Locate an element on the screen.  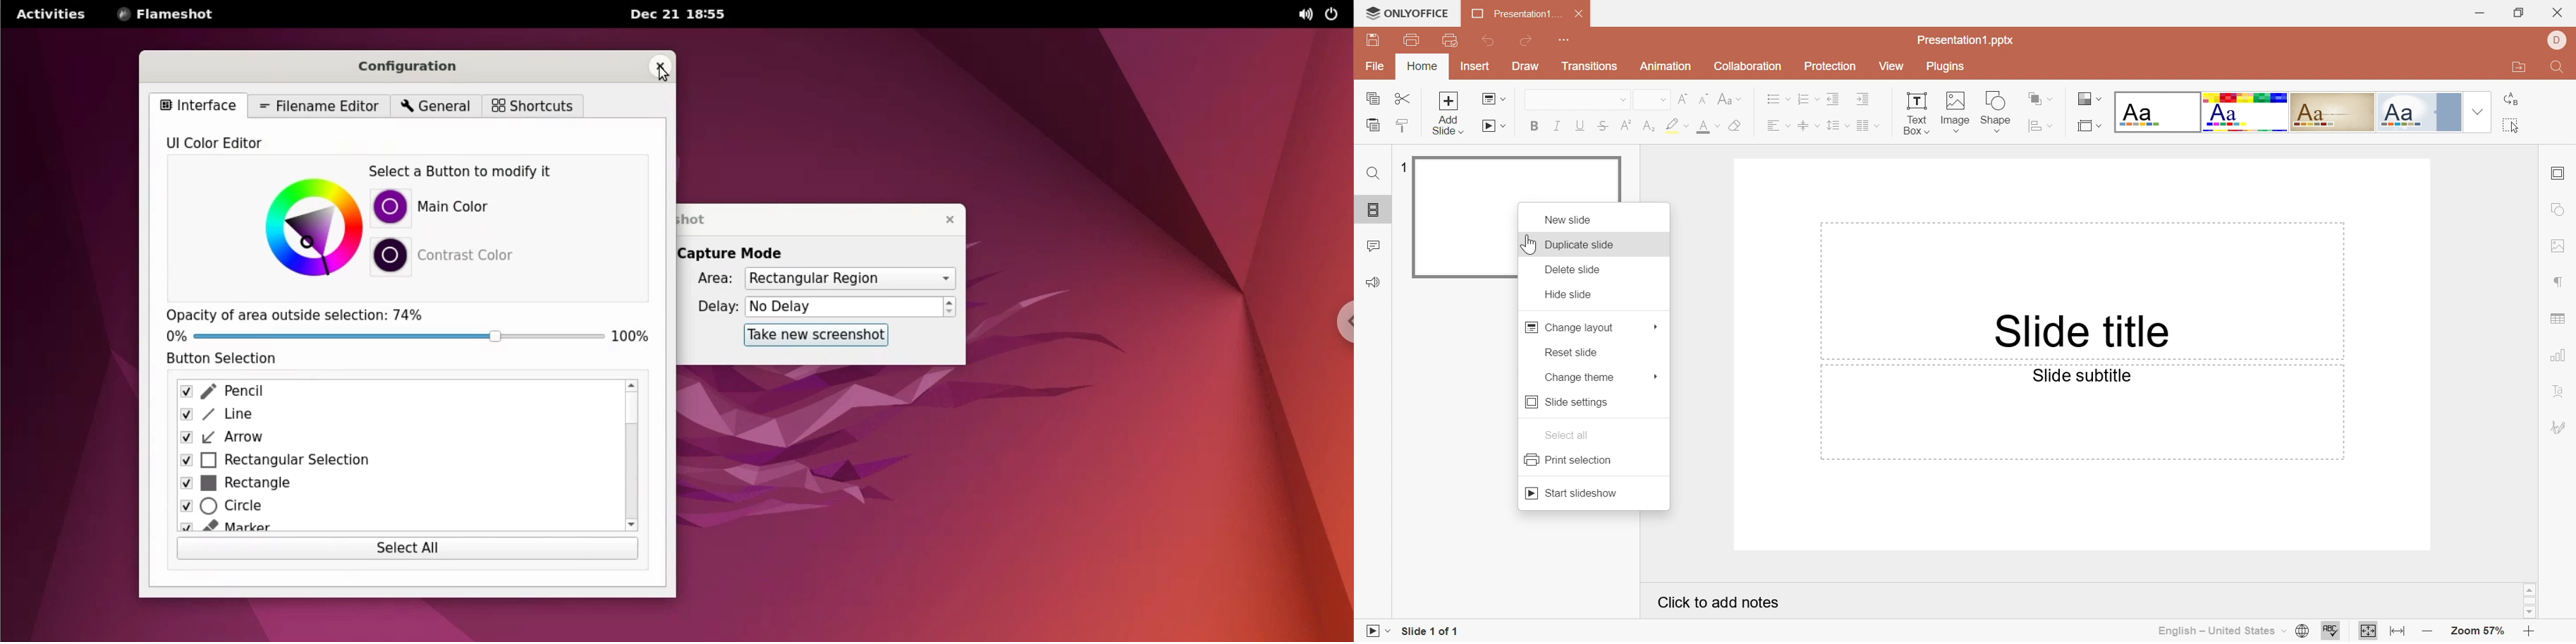
Transitions is located at coordinates (1591, 66).